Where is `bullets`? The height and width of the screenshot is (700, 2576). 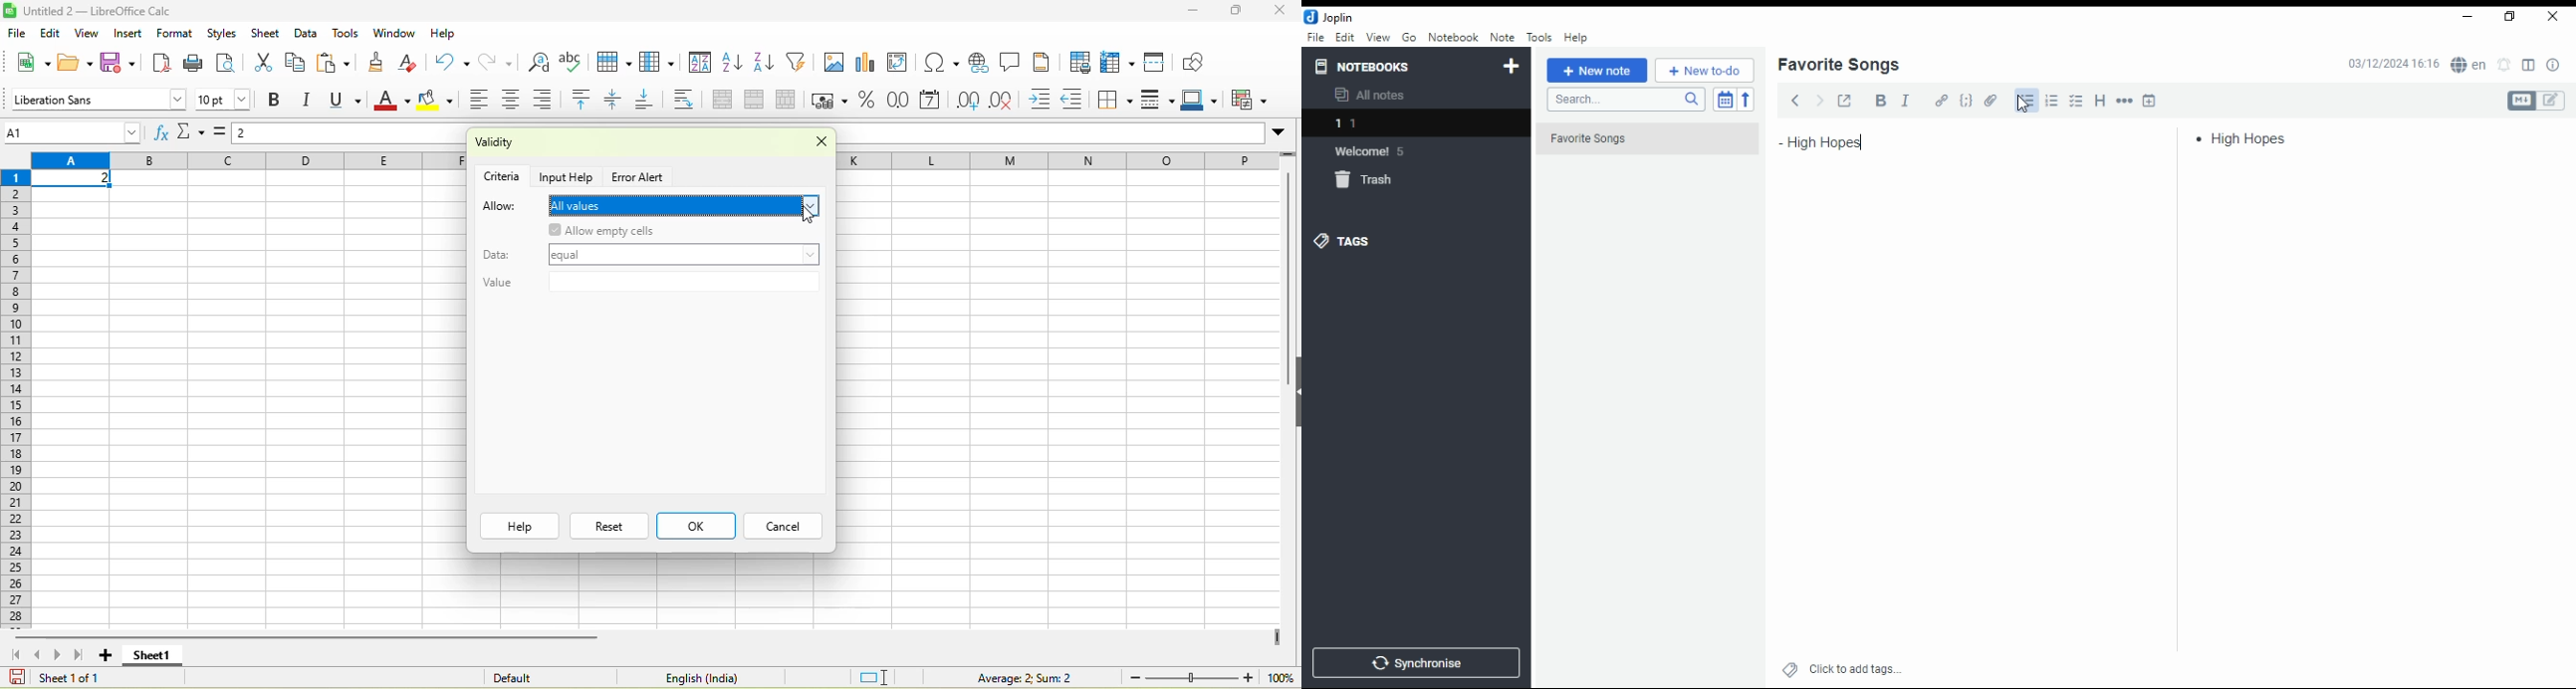
bullets is located at coordinates (2026, 102).